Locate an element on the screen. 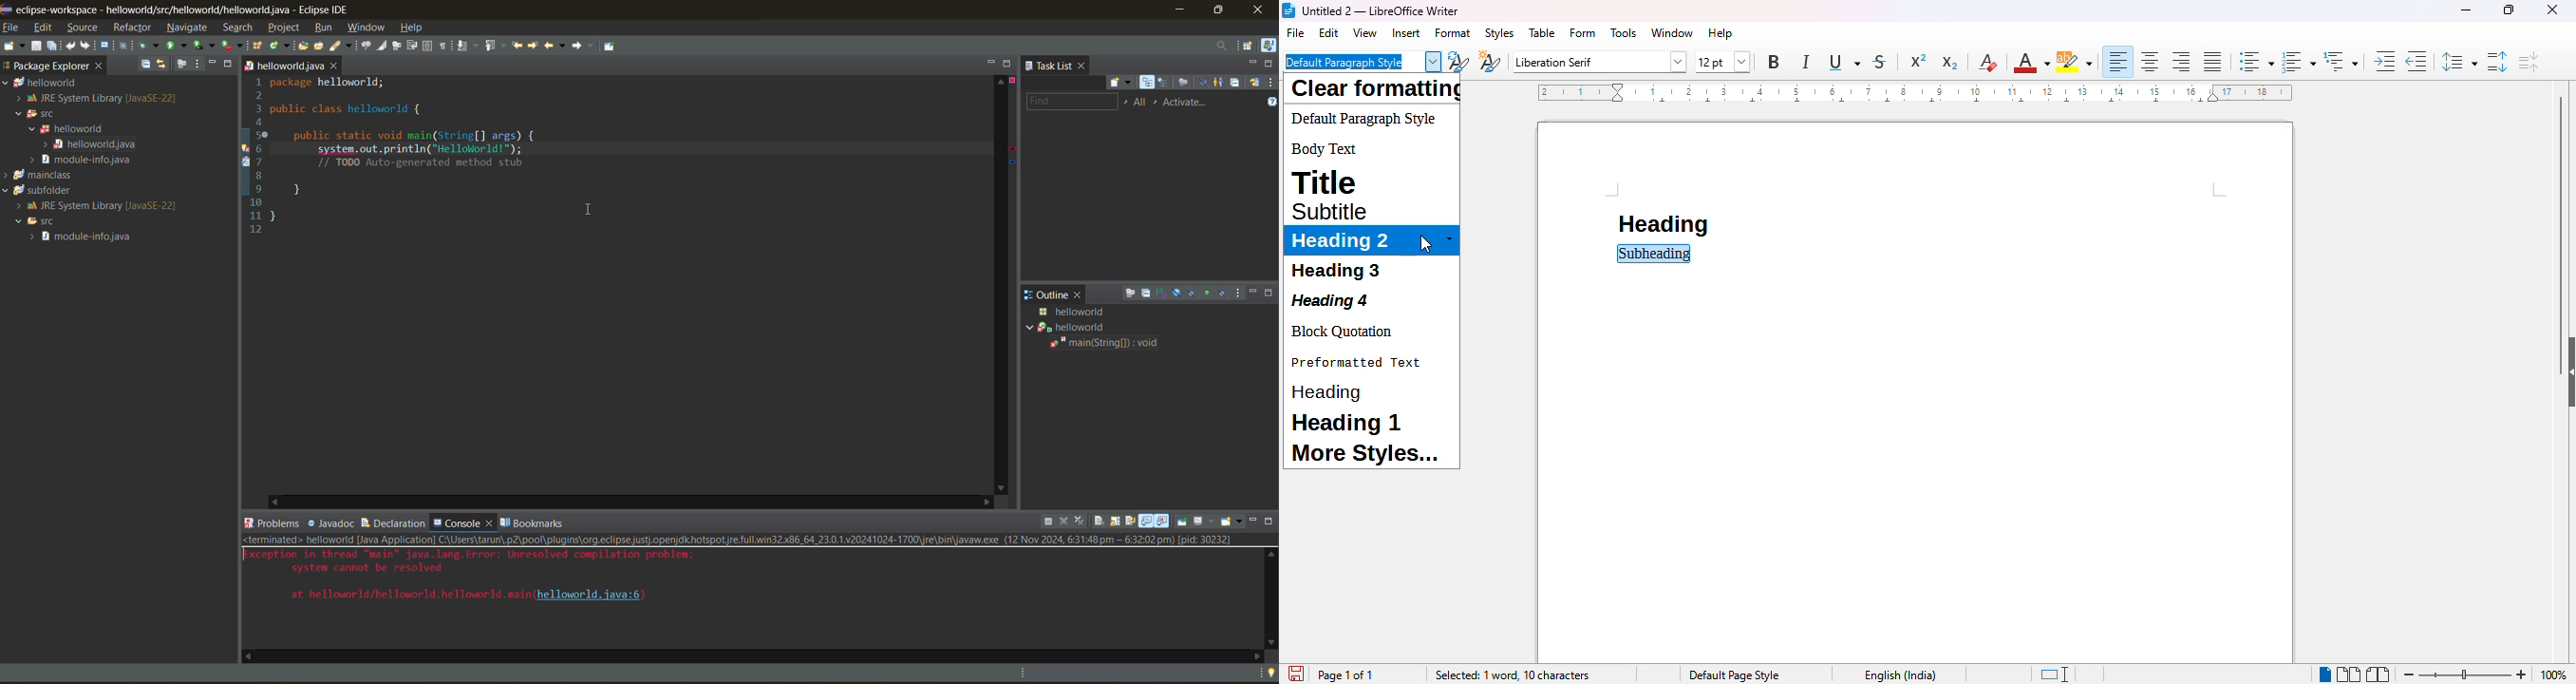  font size is located at coordinates (1723, 63).